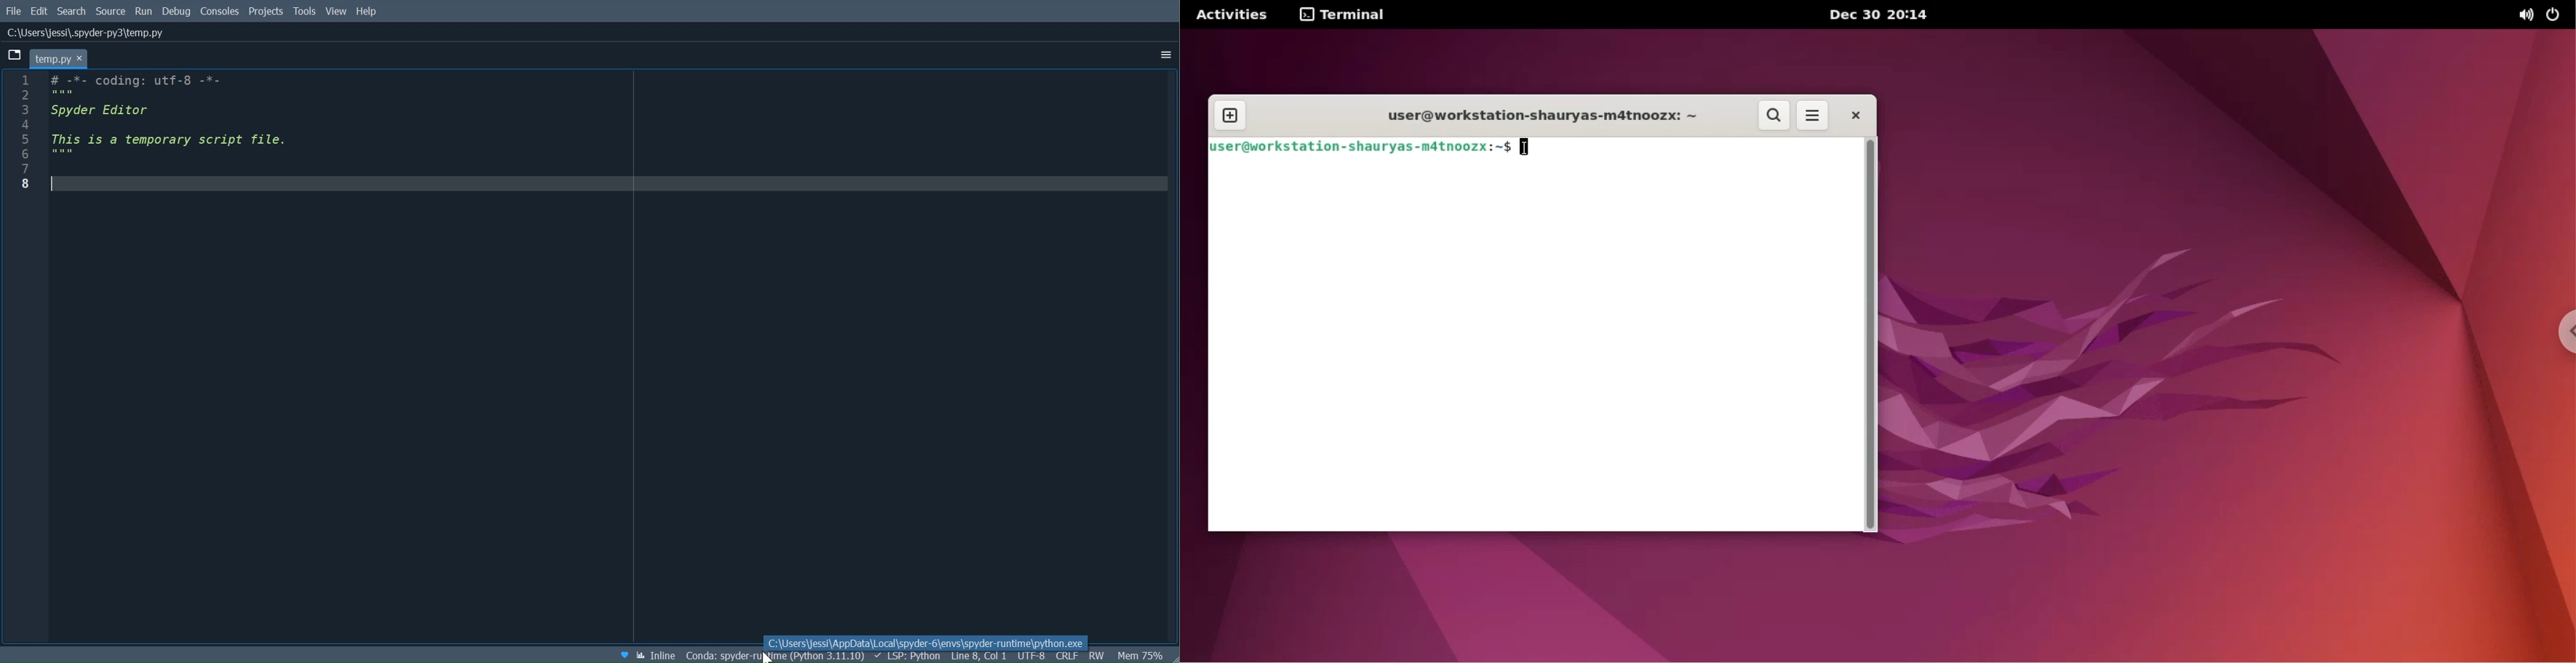  What do you see at coordinates (1163, 55) in the screenshot?
I see `More Options` at bounding box center [1163, 55].